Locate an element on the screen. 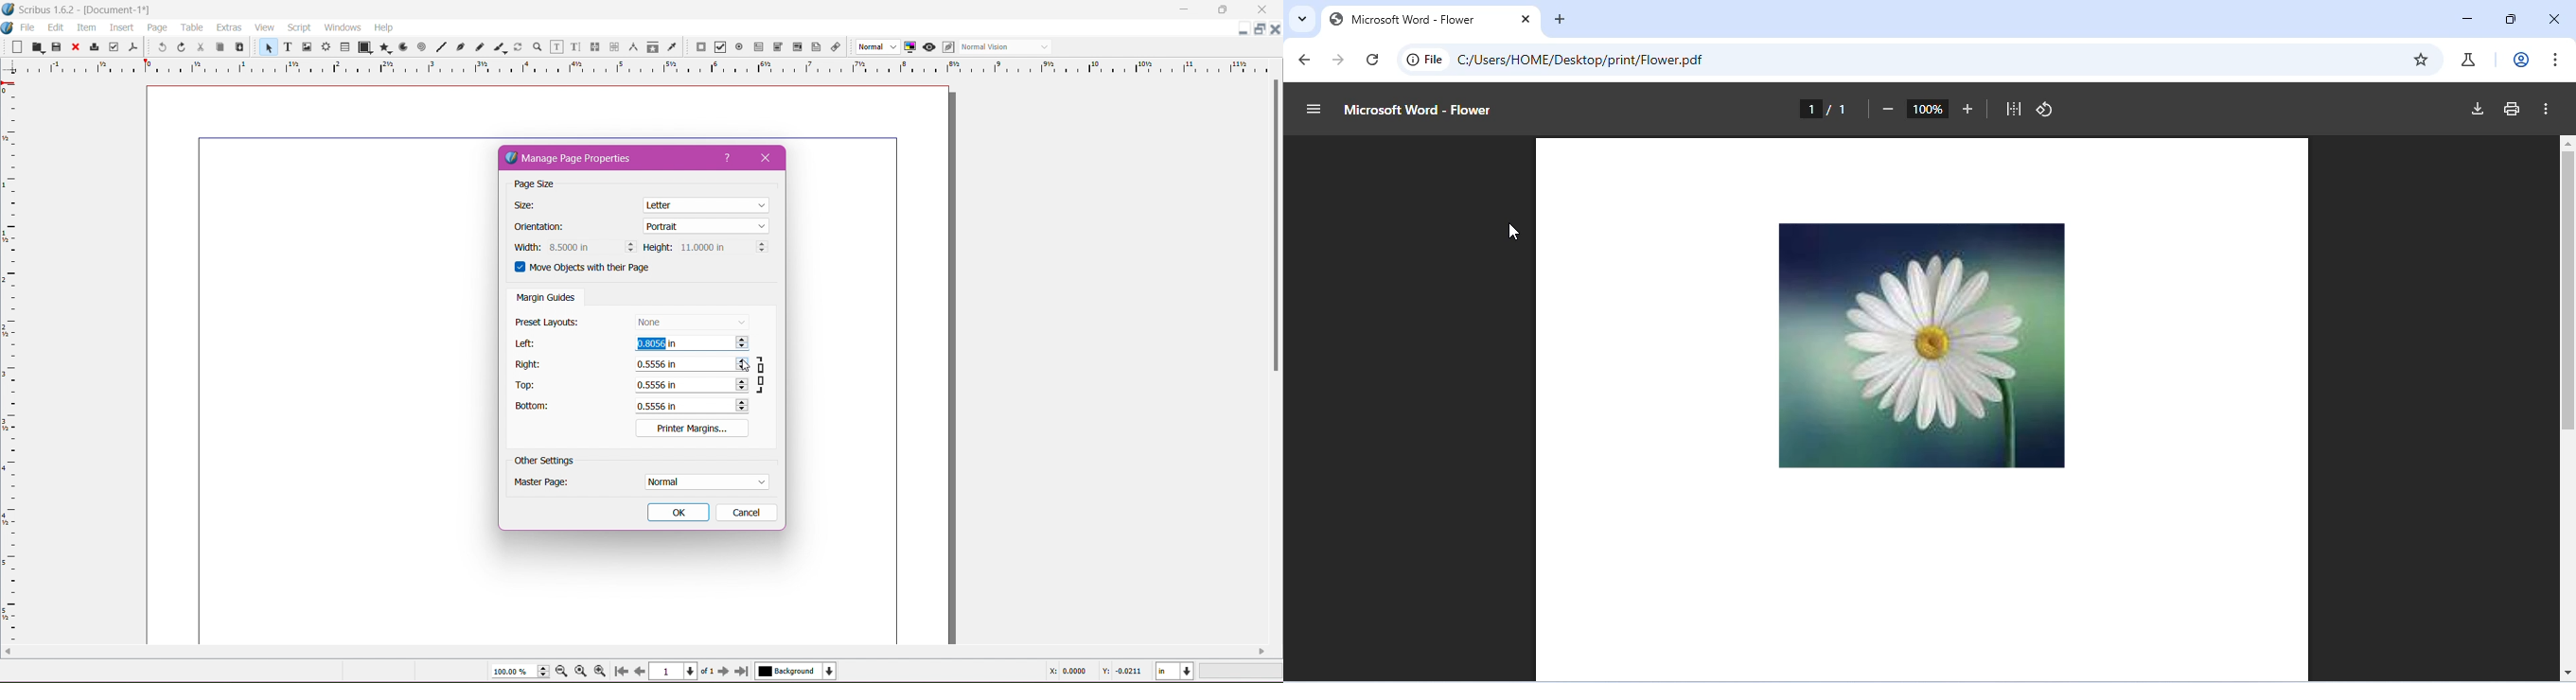  Set Width of page is located at coordinates (592, 247).